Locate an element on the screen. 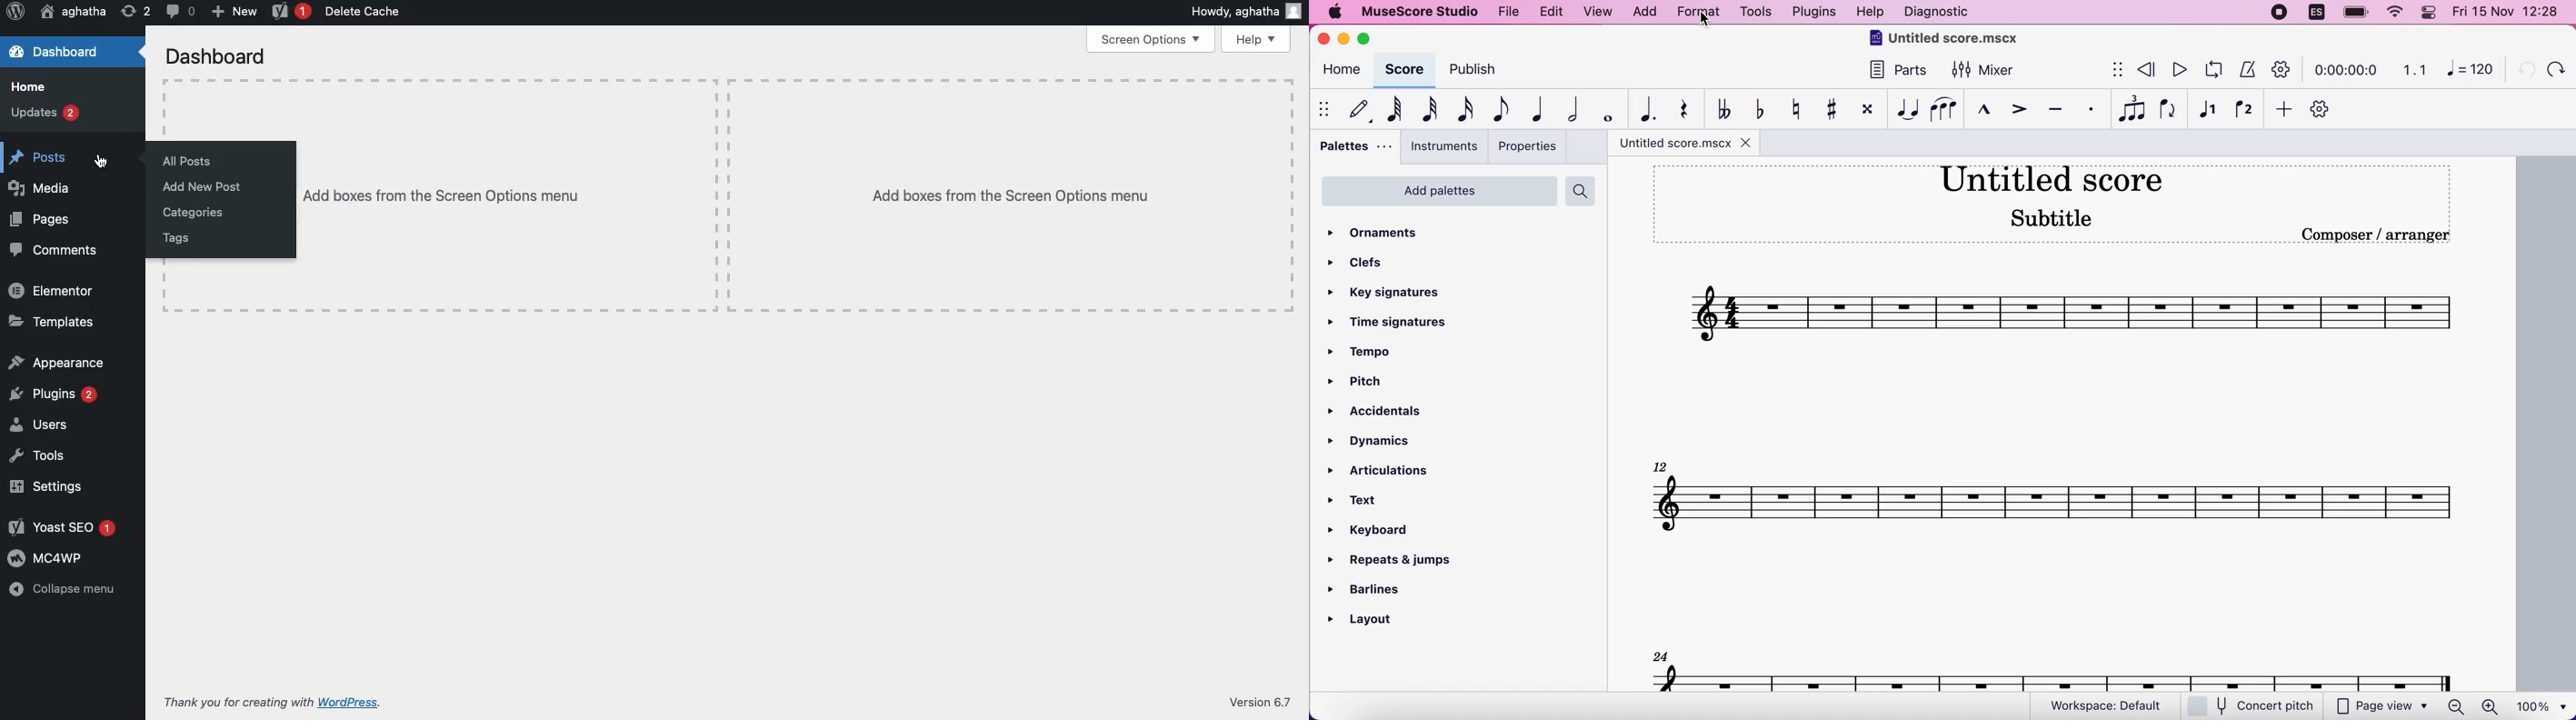  Revision is located at coordinates (135, 11).